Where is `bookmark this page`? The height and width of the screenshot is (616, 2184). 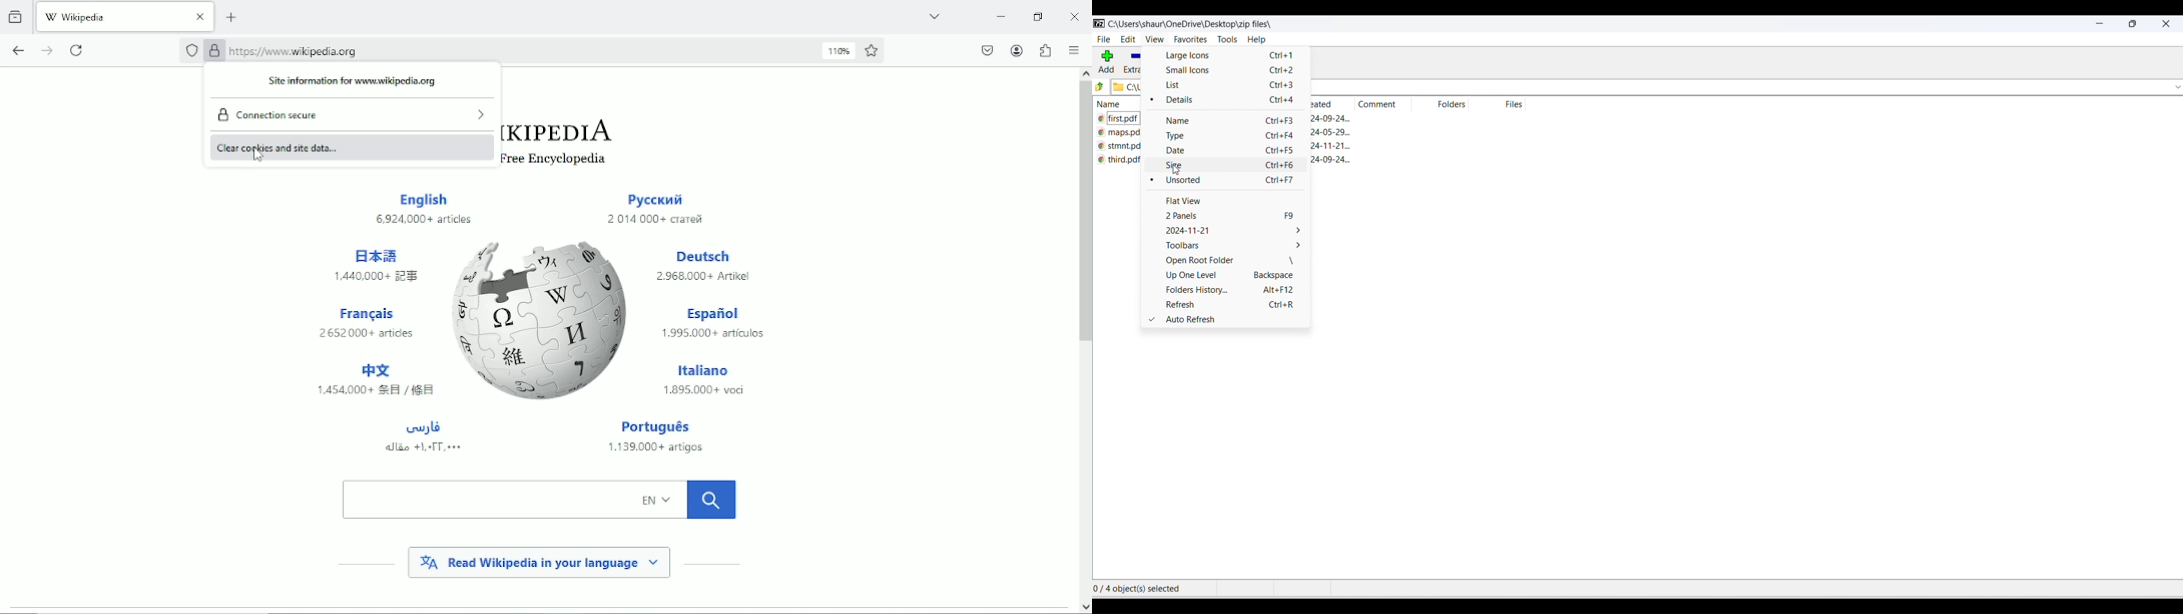
bookmark this page is located at coordinates (873, 51).